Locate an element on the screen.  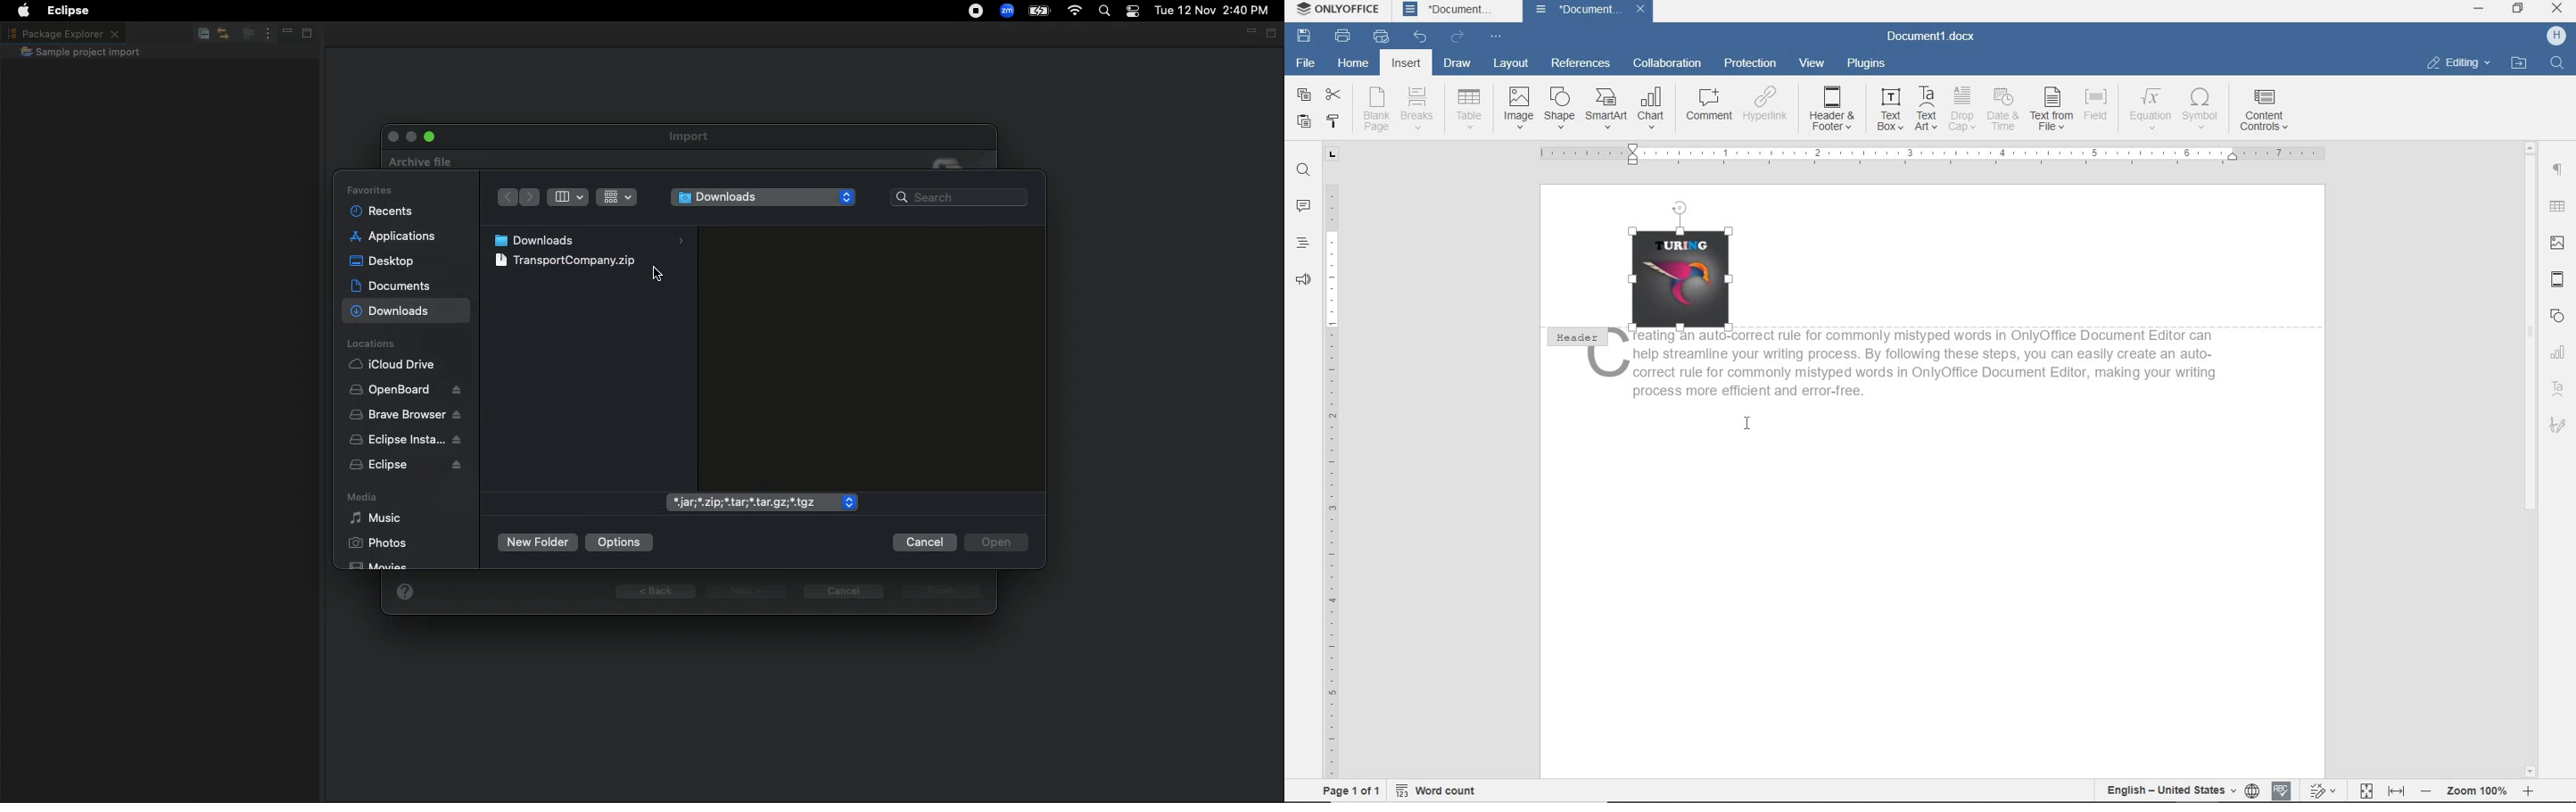
 is located at coordinates (1770, 105).